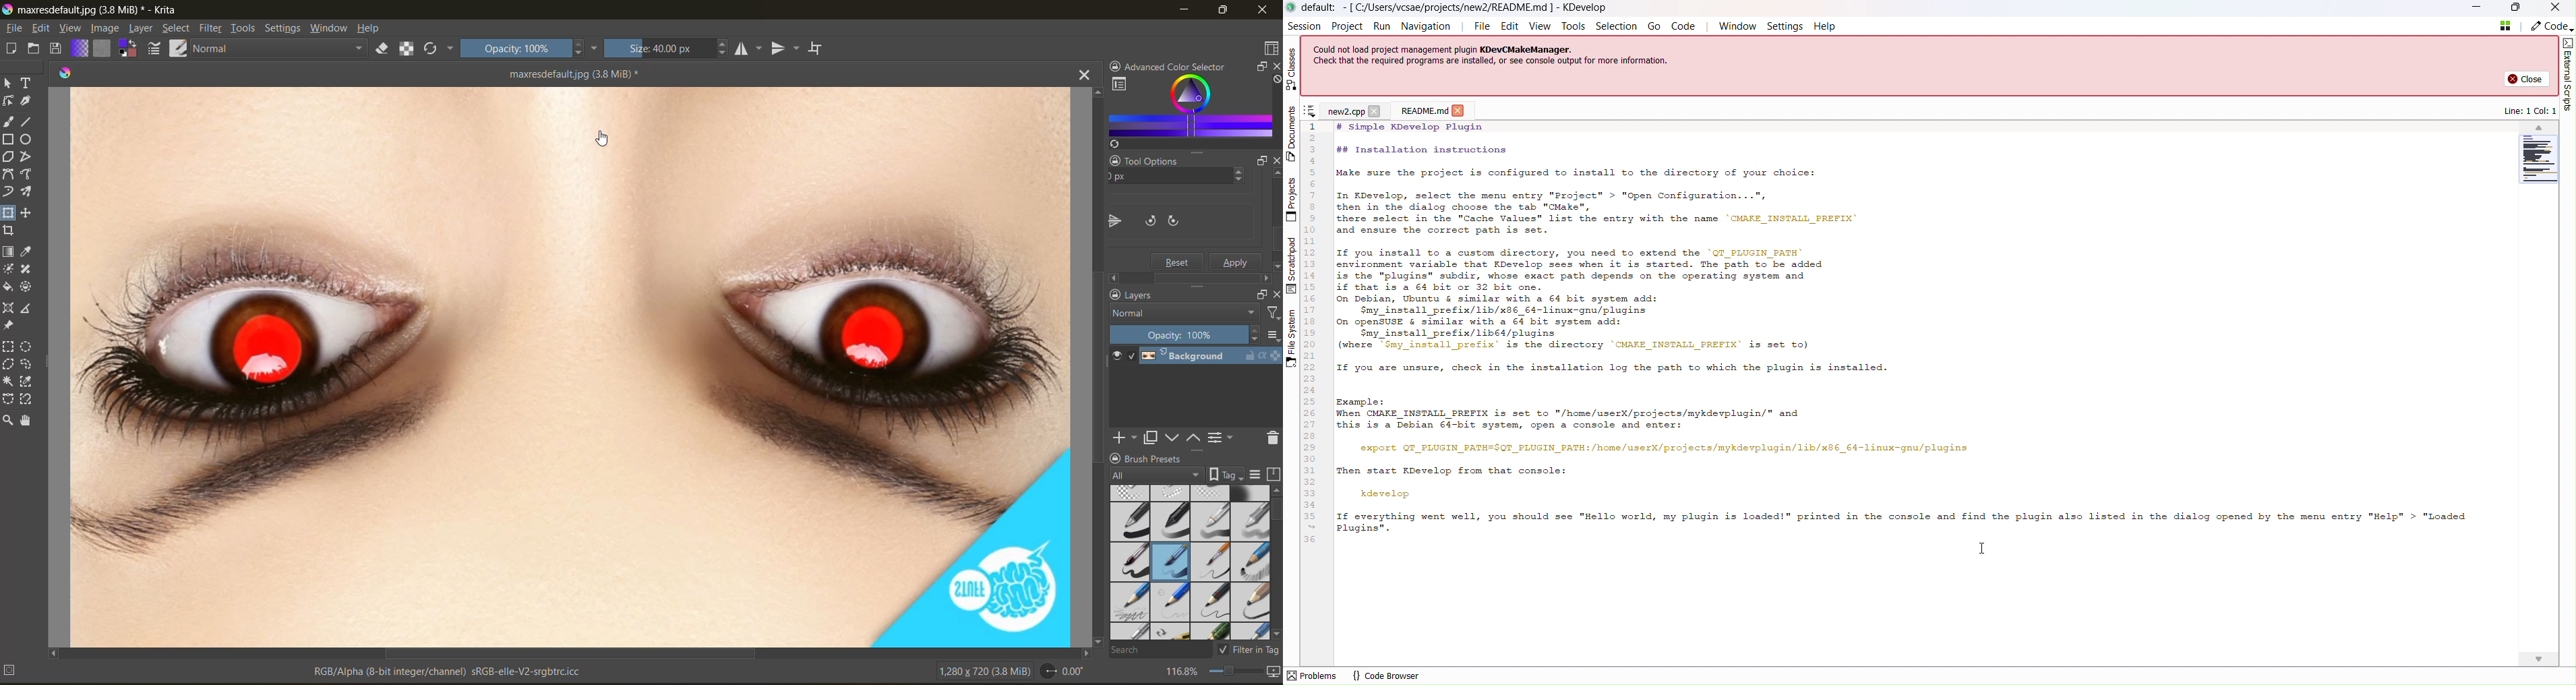 This screenshot has width=2576, height=700. I want to click on delete mask, so click(1274, 438).